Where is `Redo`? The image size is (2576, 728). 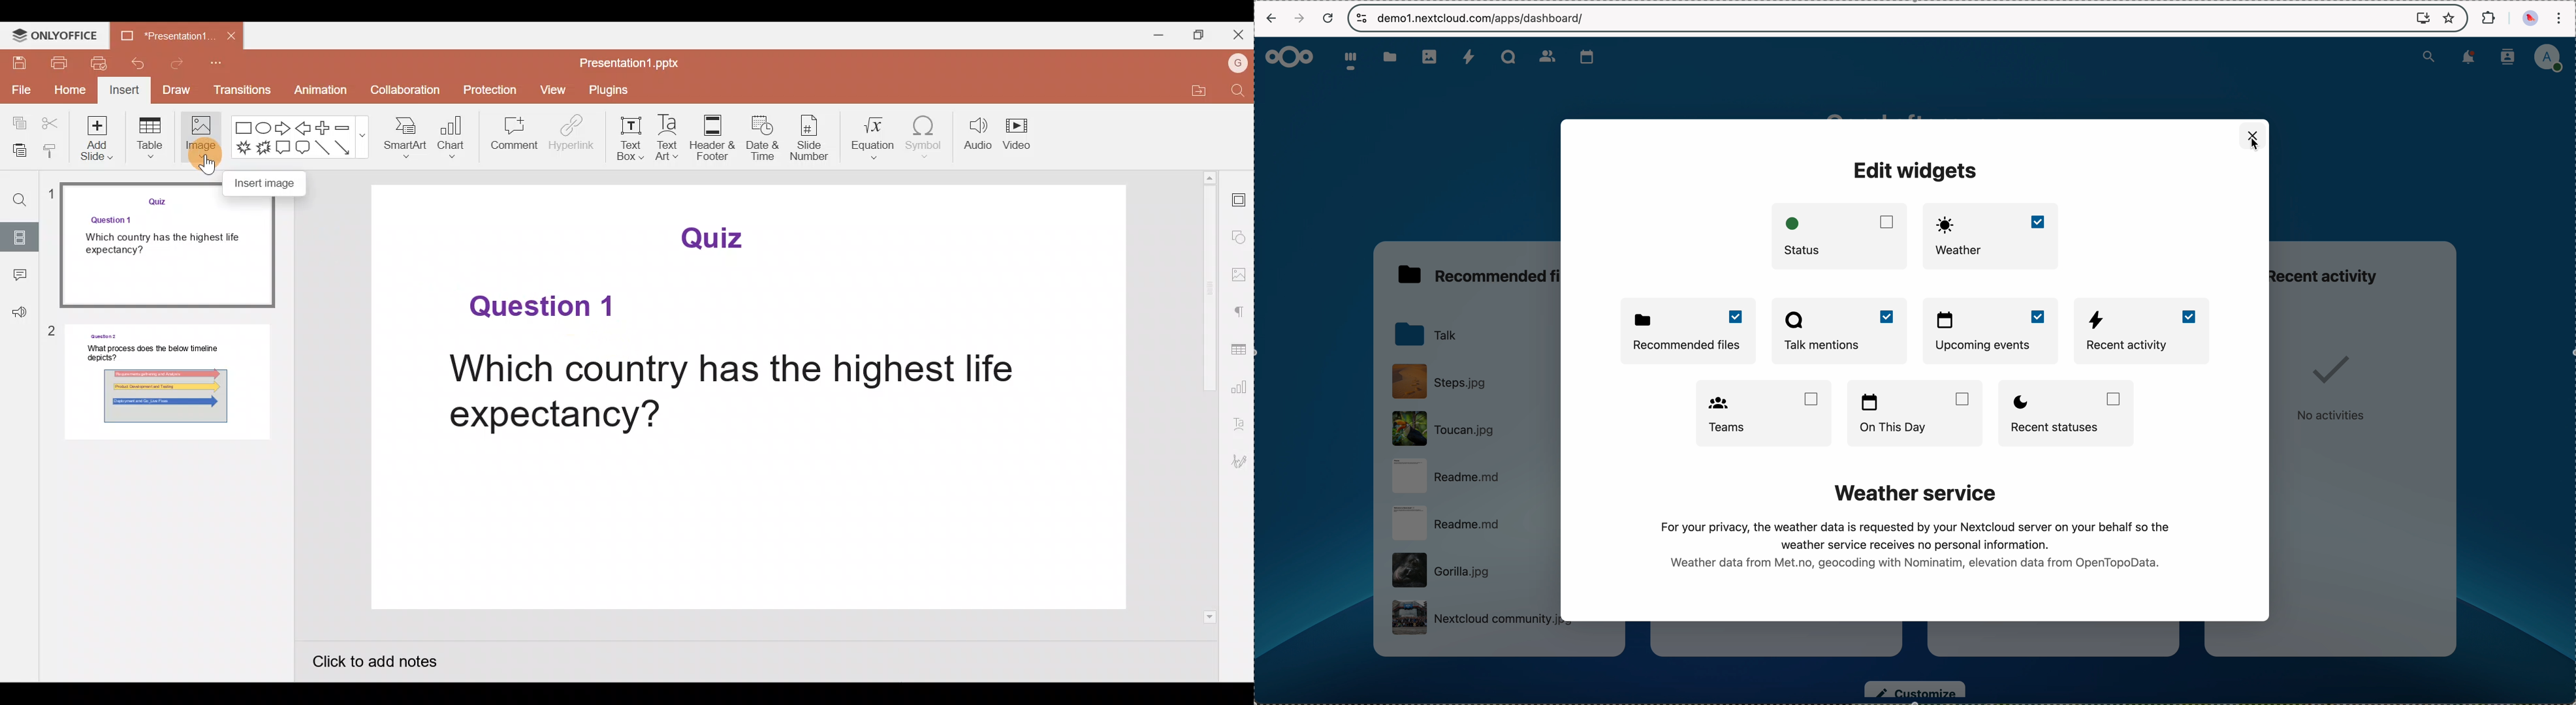 Redo is located at coordinates (185, 61).